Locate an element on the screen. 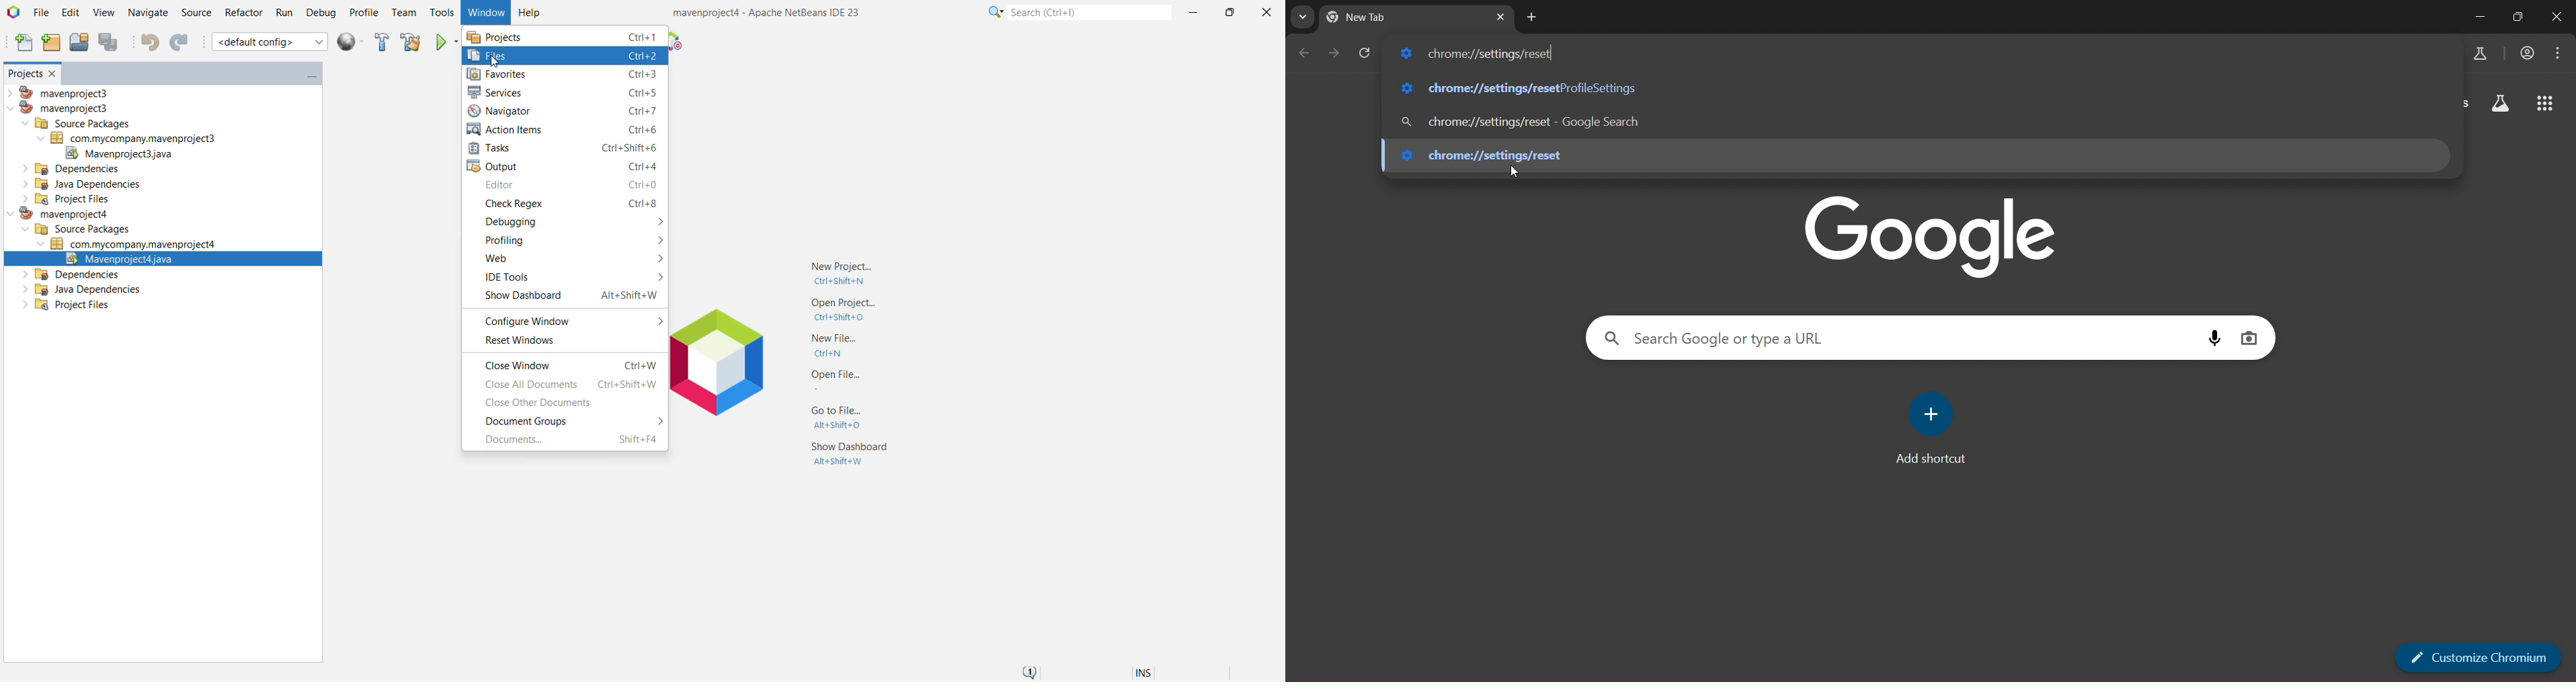 The image size is (2576, 700). google apps is located at coordinates (2547, 104).